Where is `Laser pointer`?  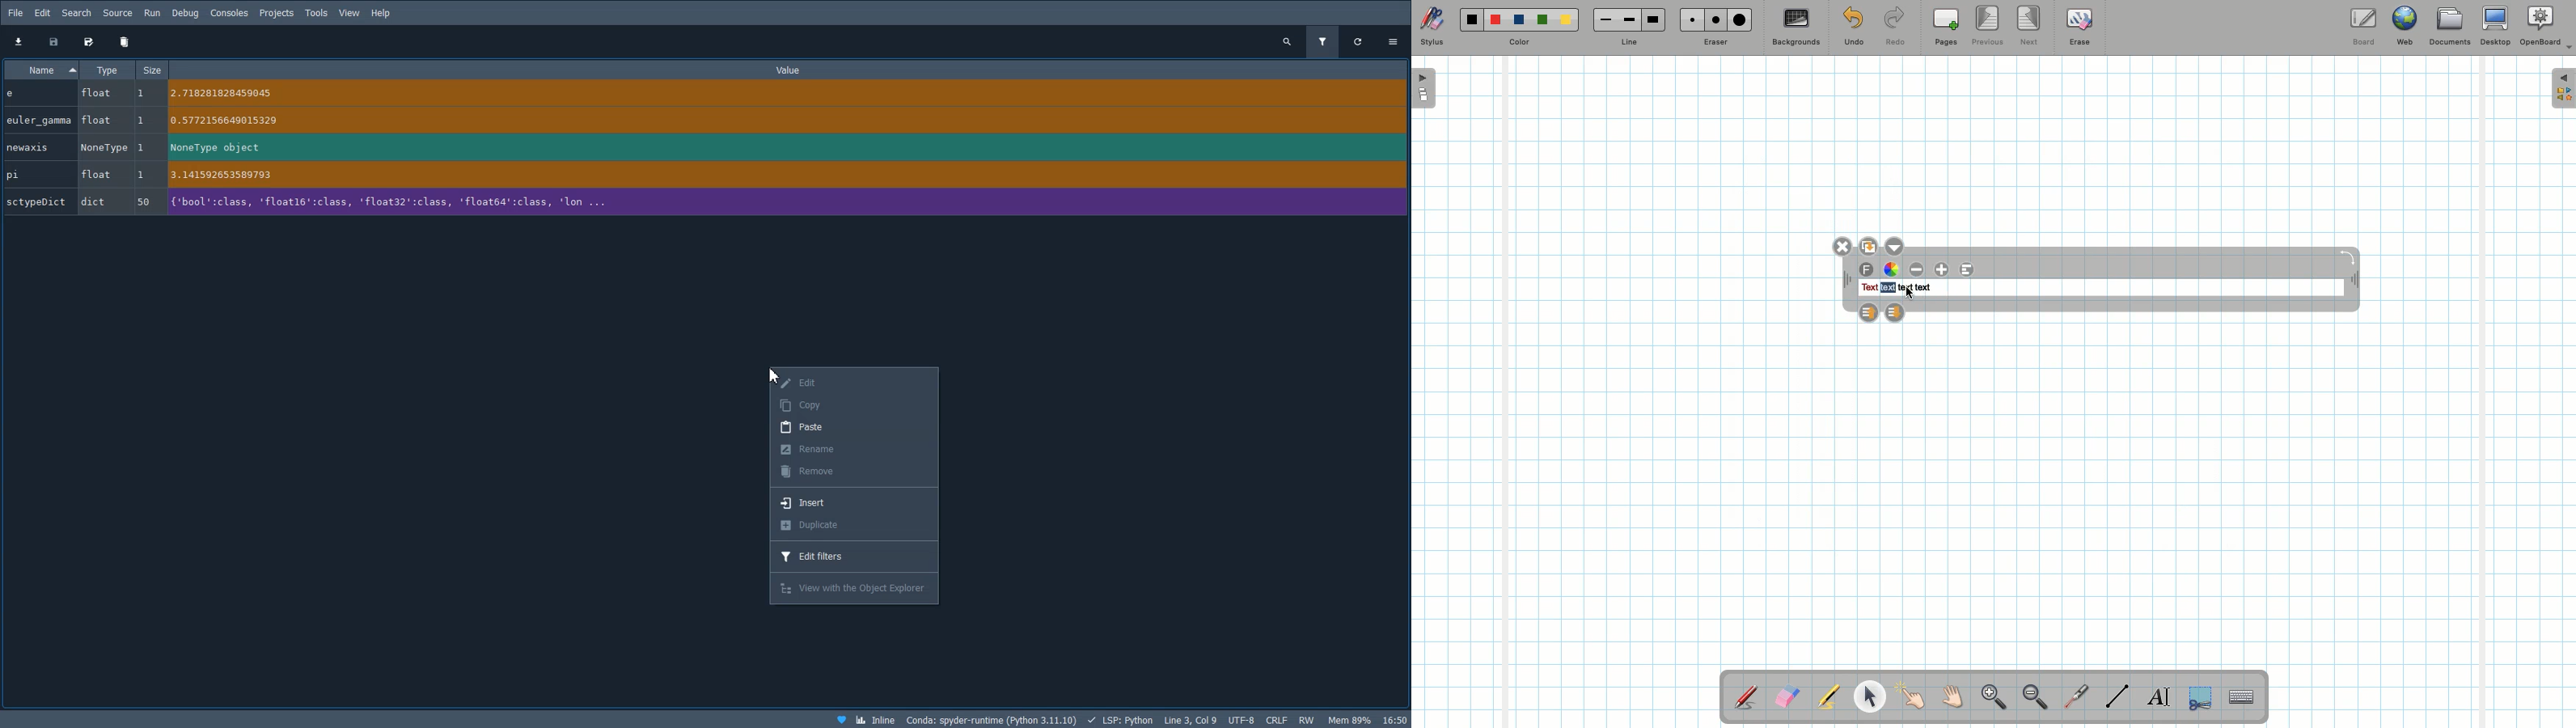
Laser pointer is located at coordinates (2073, 697).